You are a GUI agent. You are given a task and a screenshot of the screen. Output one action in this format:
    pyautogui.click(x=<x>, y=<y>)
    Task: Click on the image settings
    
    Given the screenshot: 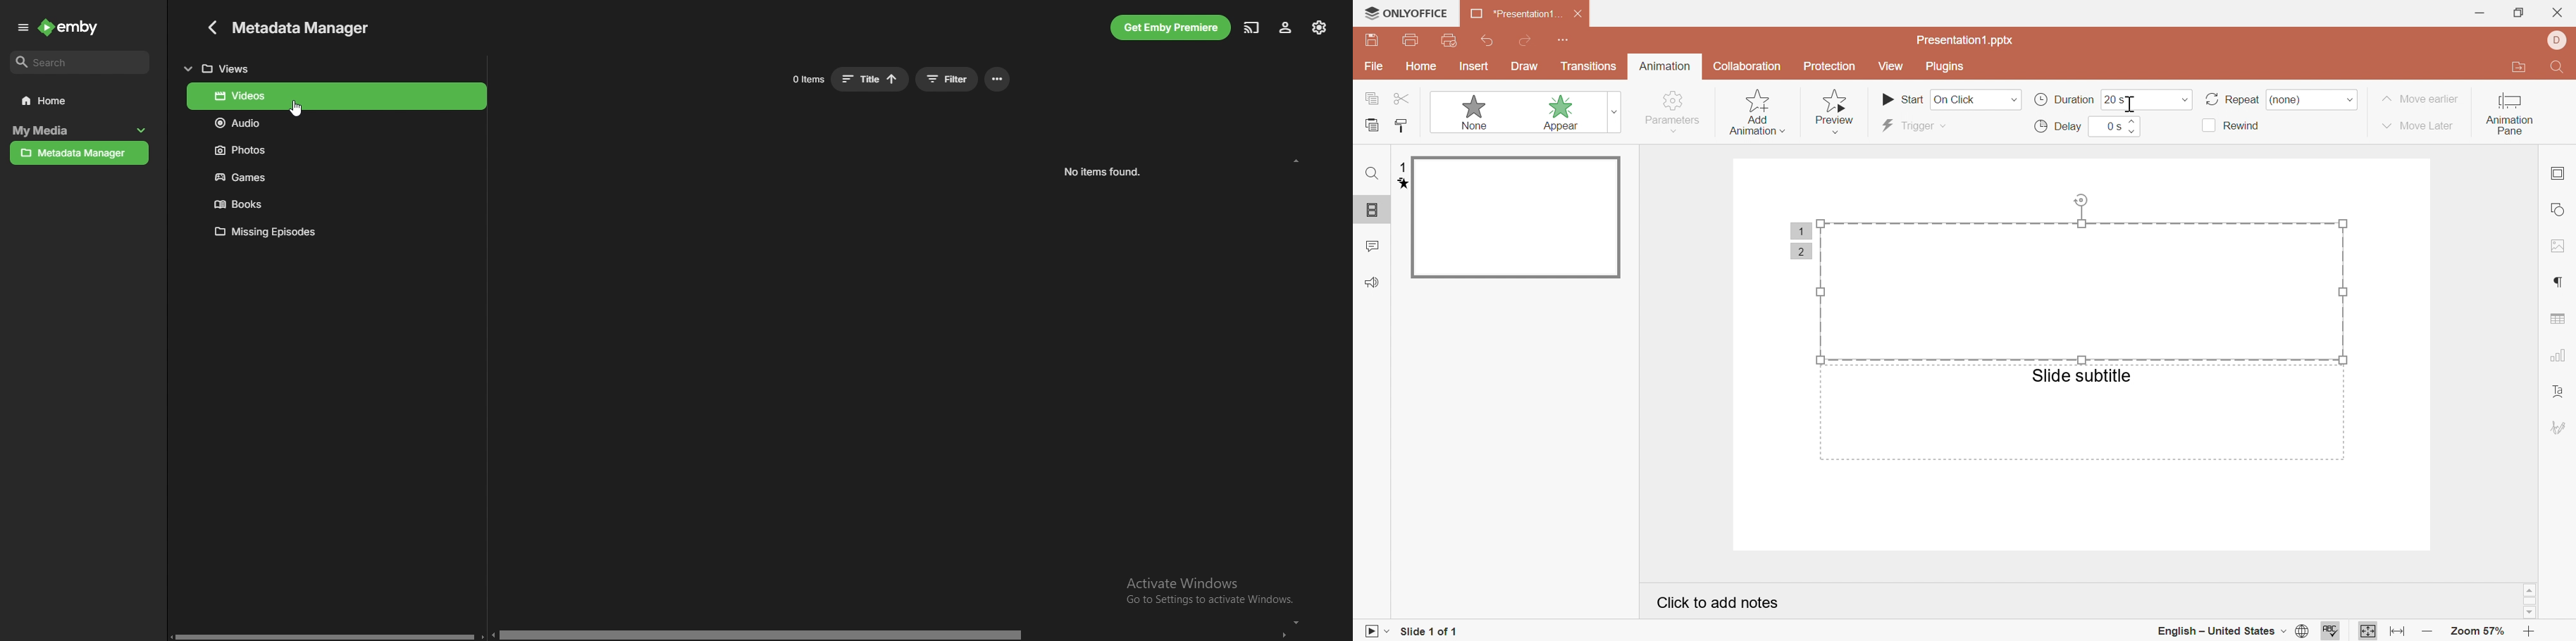 What is the action you would take?
    pyautogui.click(x=2560, y=247)
    